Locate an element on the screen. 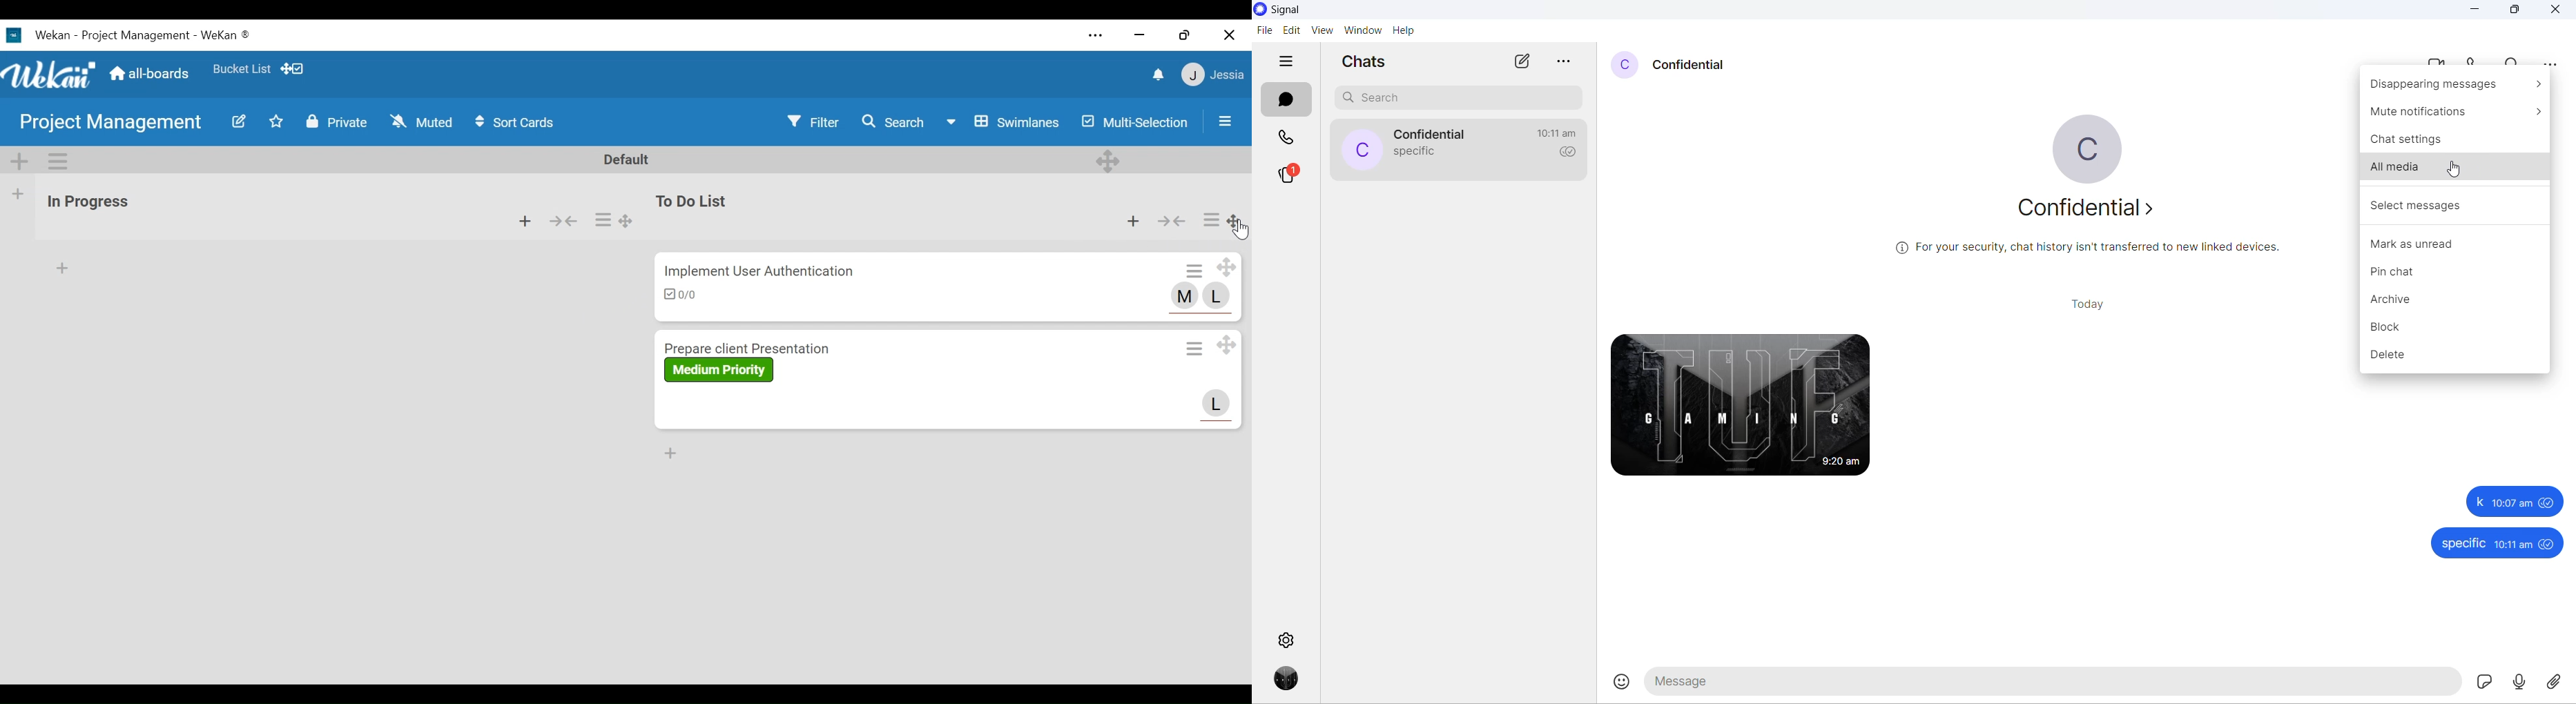  hide tabs is located at coordinates (1286, 63).